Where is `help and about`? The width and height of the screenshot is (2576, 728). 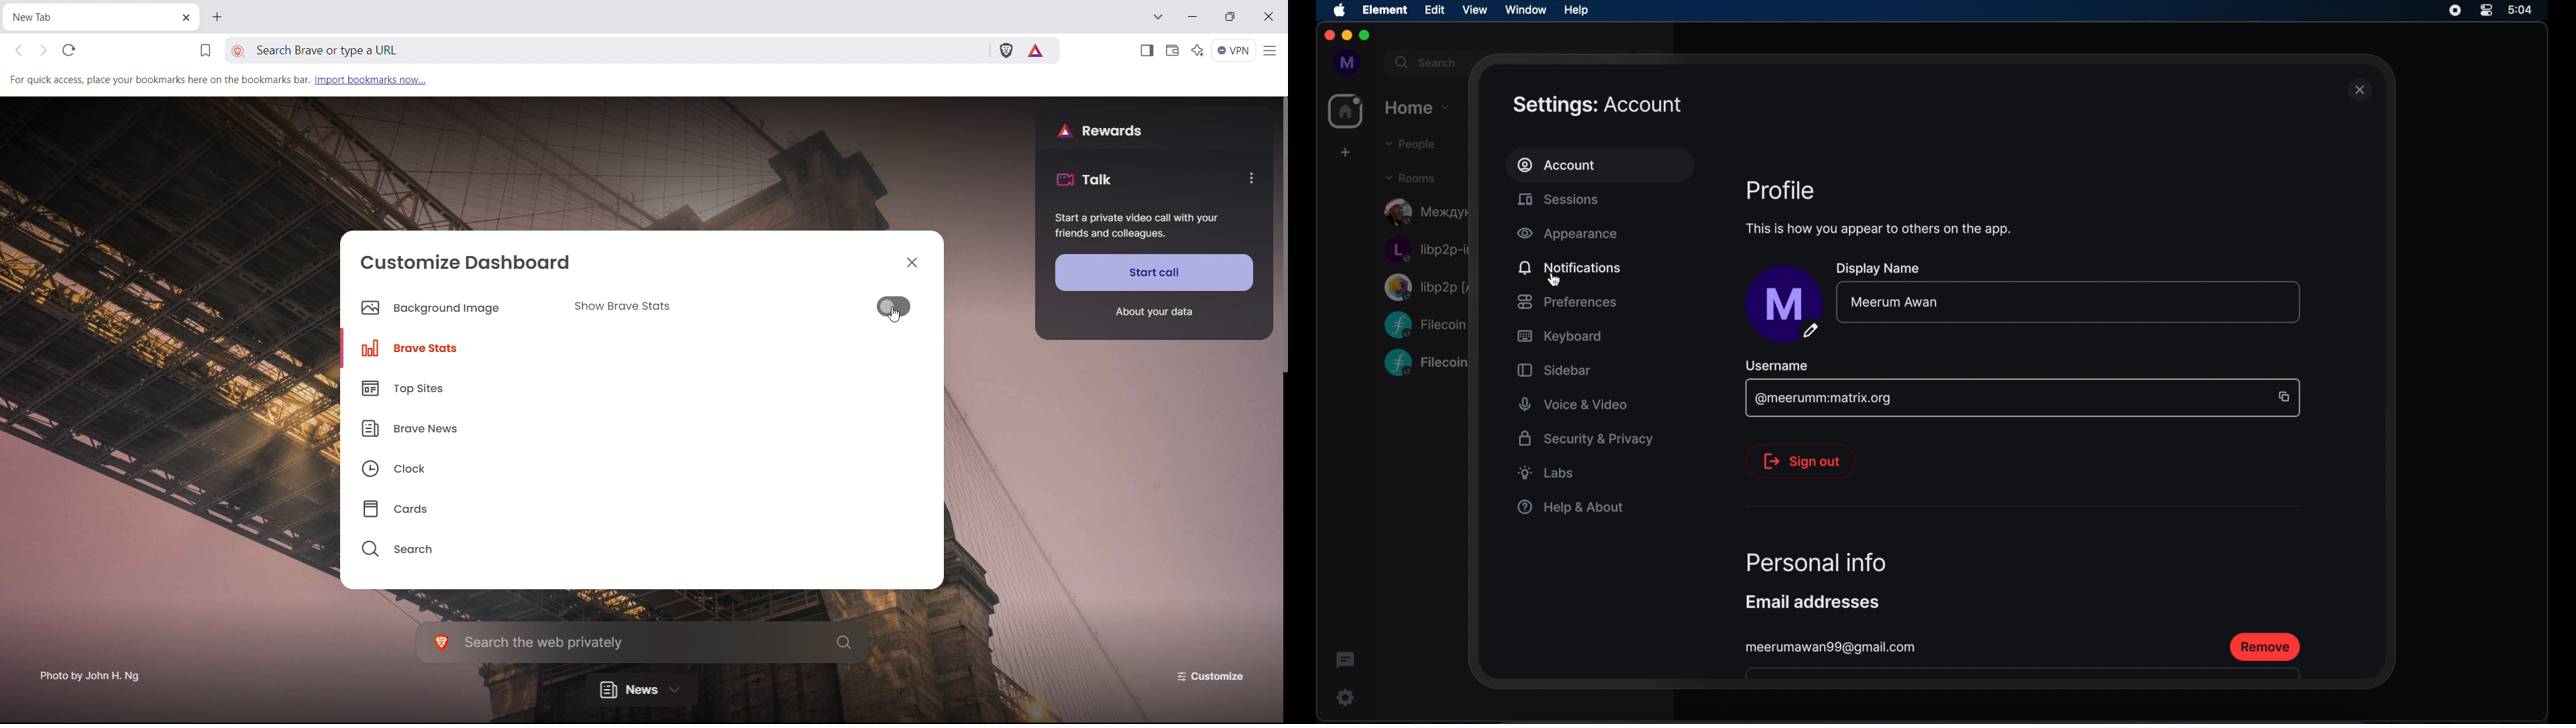 help and about is located at coordinates (1569, 507).